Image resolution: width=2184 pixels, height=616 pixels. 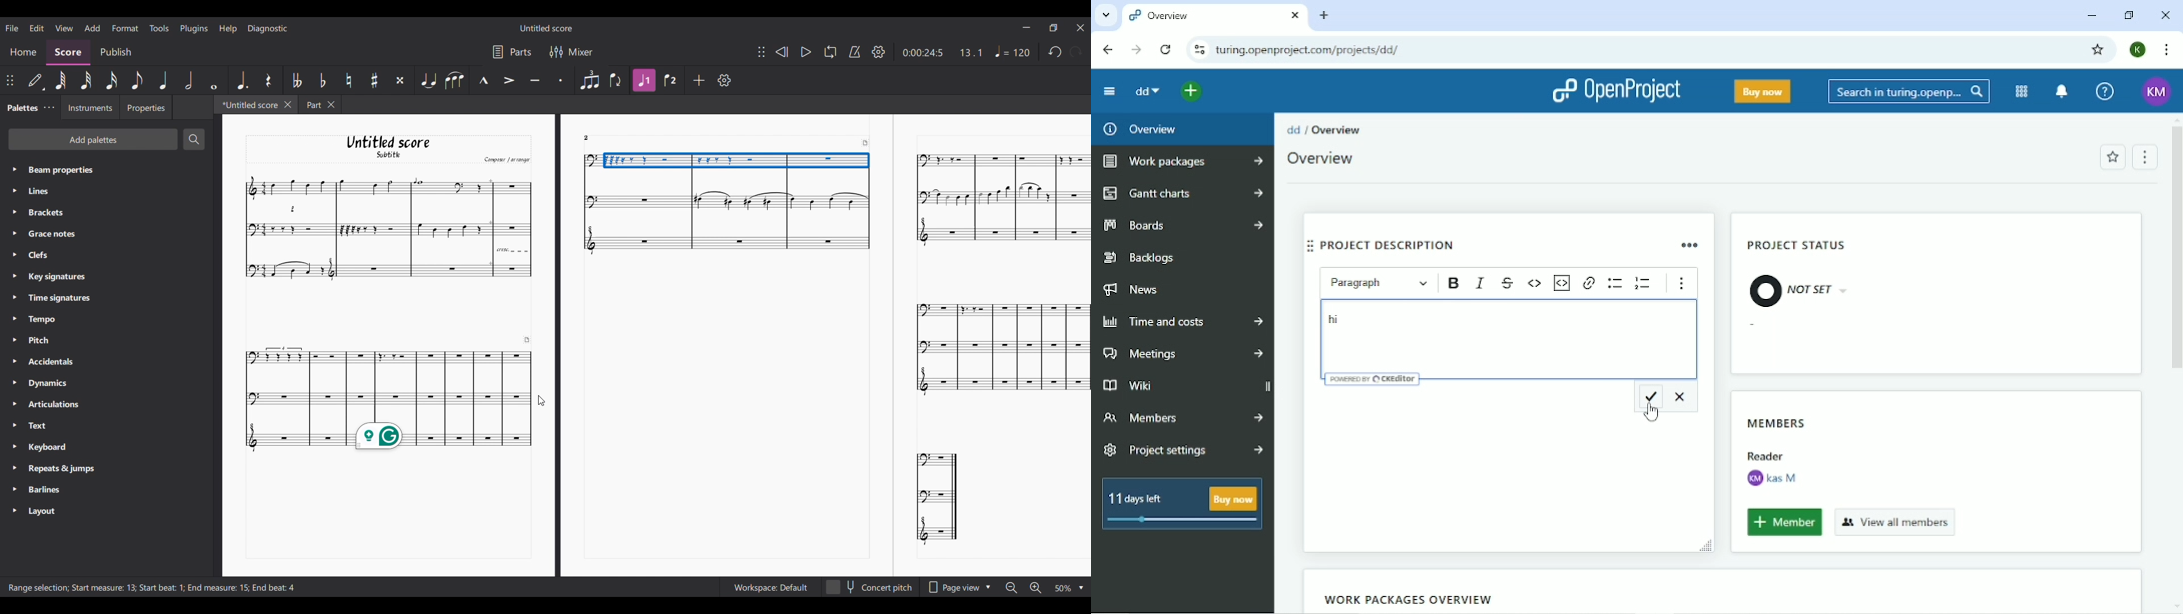 What do you see at coordinates (725, 80) in the screenshot?
I see `Settings` at bounding box center [725, 80].